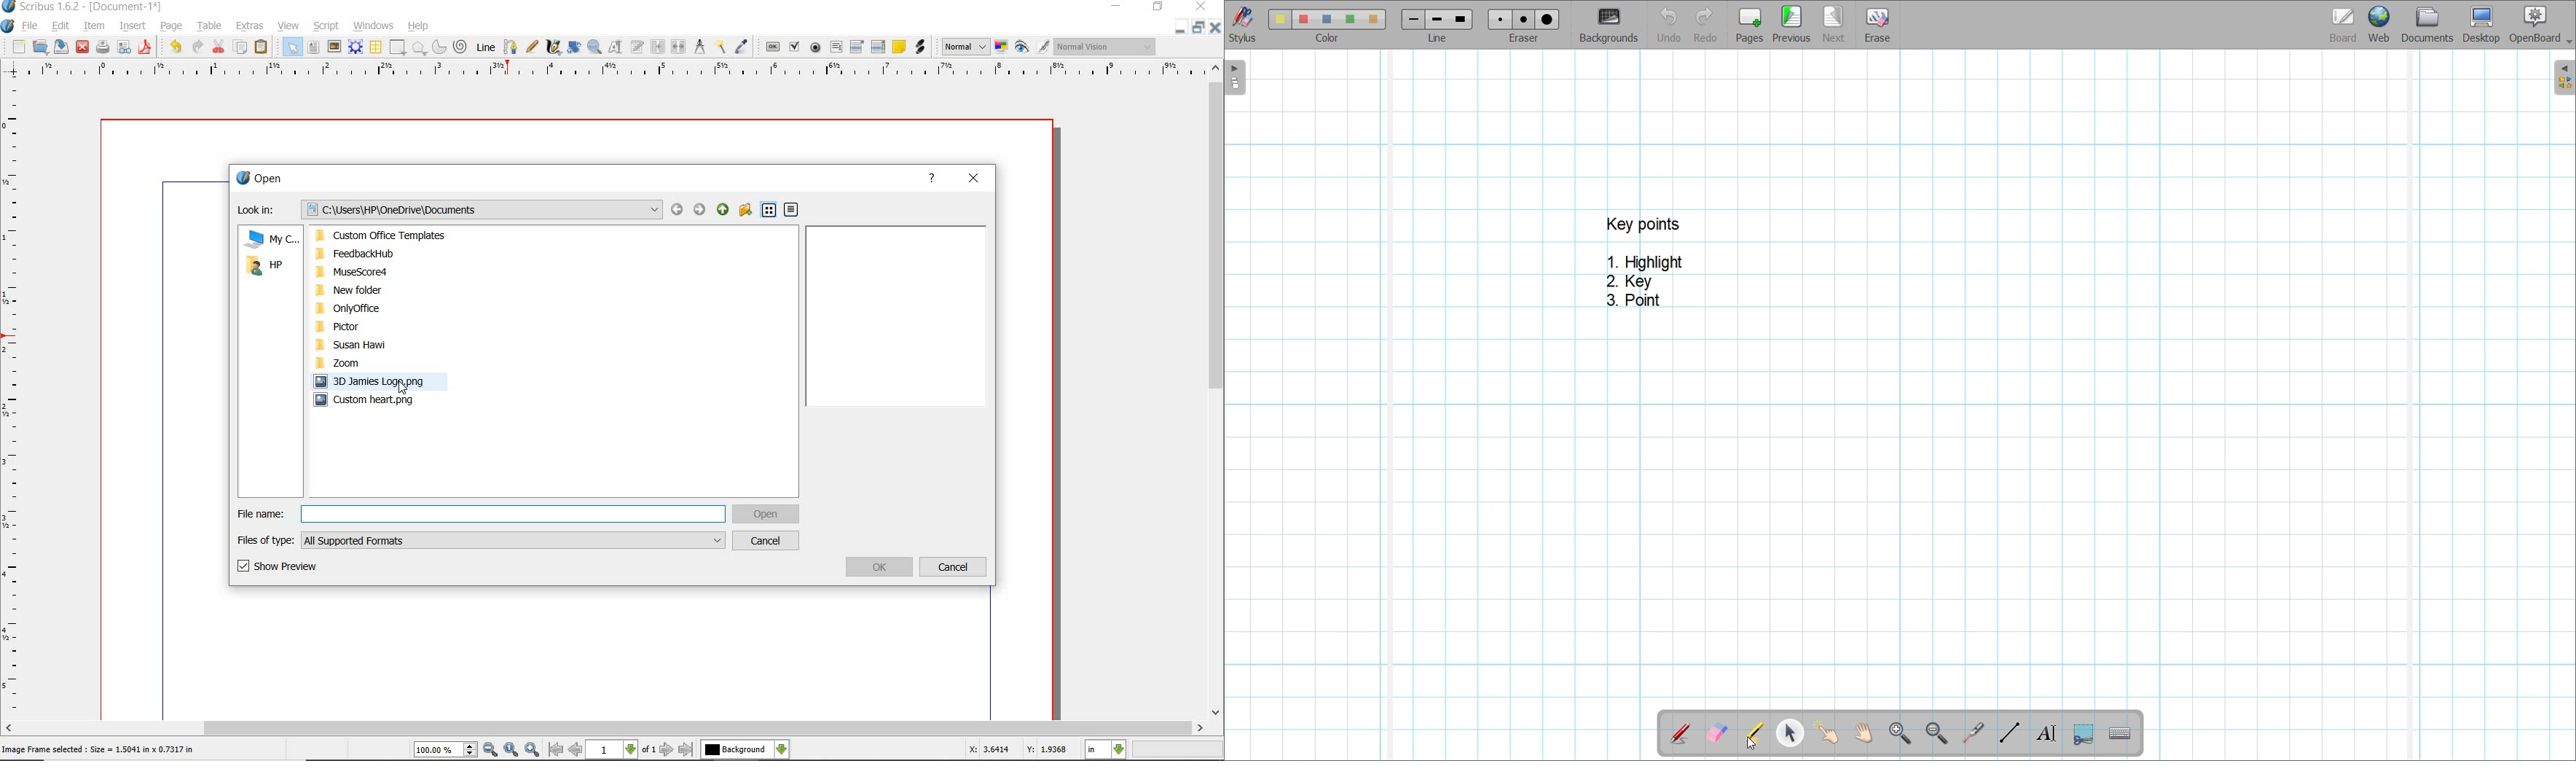  What do you see at coordinates (554, 47) in the screenshot?
I see `calligraphic line` at bounding box center [554, 47].